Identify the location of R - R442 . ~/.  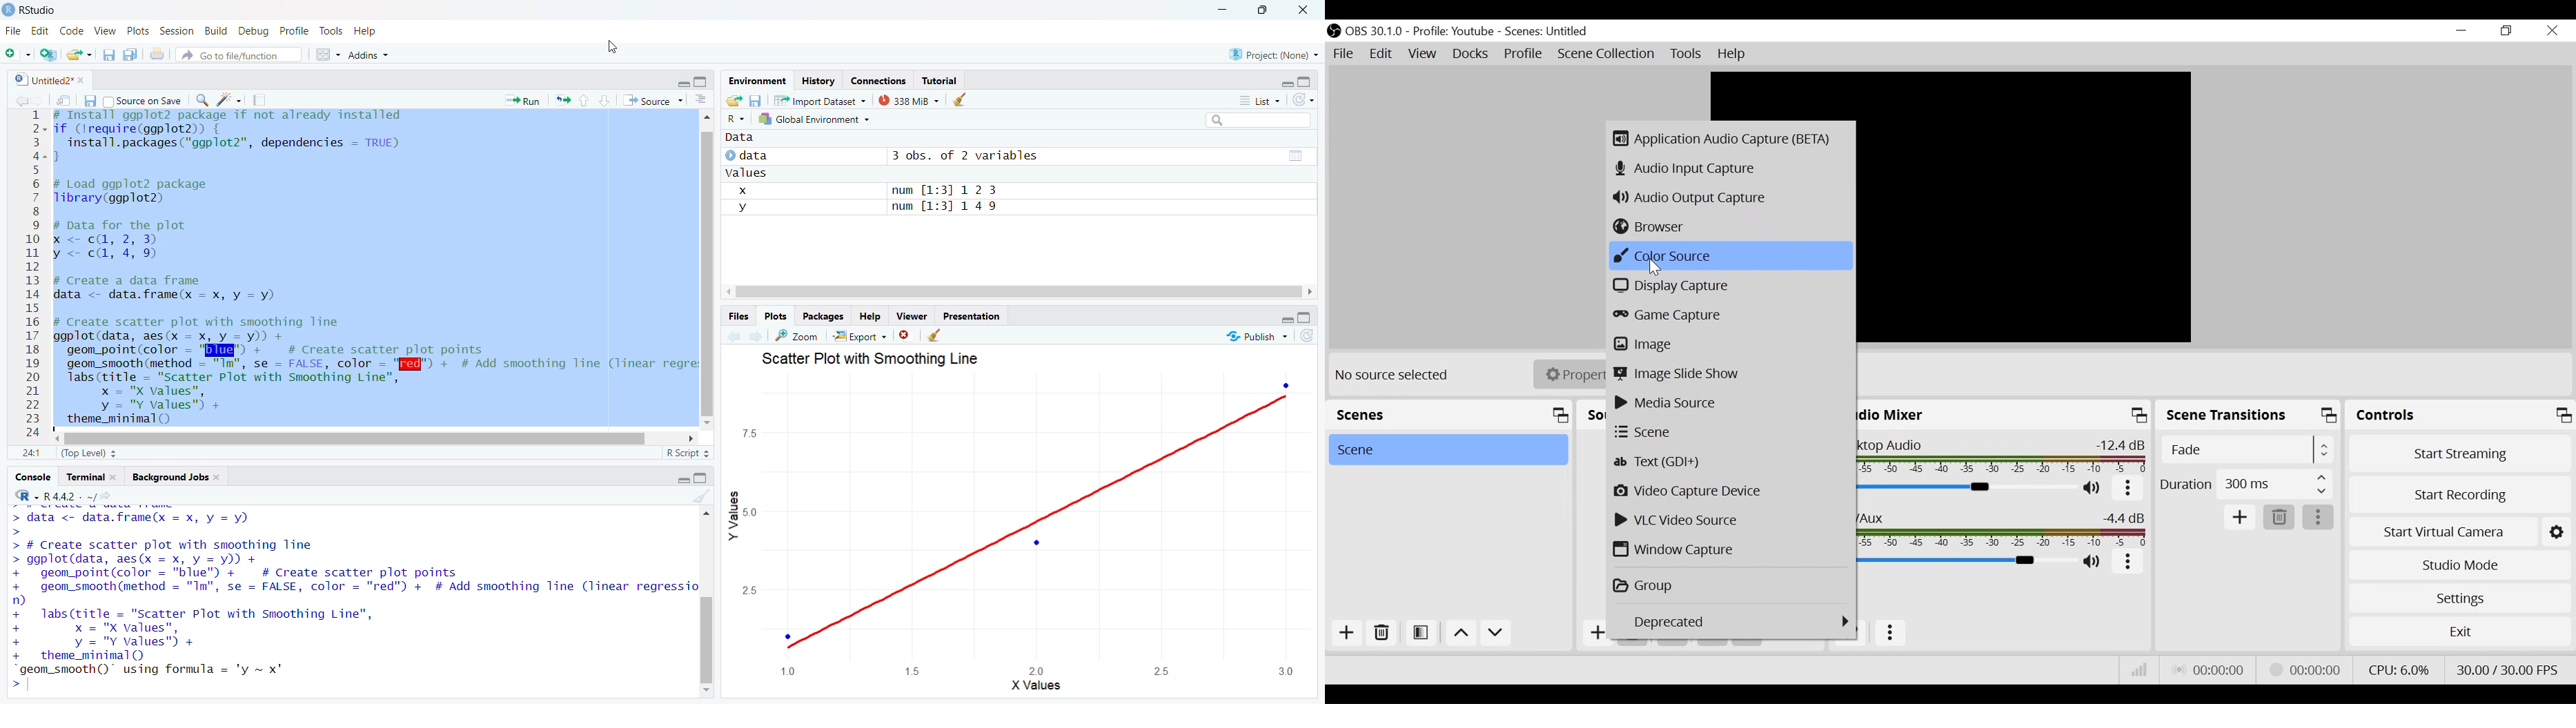
(72, 498).